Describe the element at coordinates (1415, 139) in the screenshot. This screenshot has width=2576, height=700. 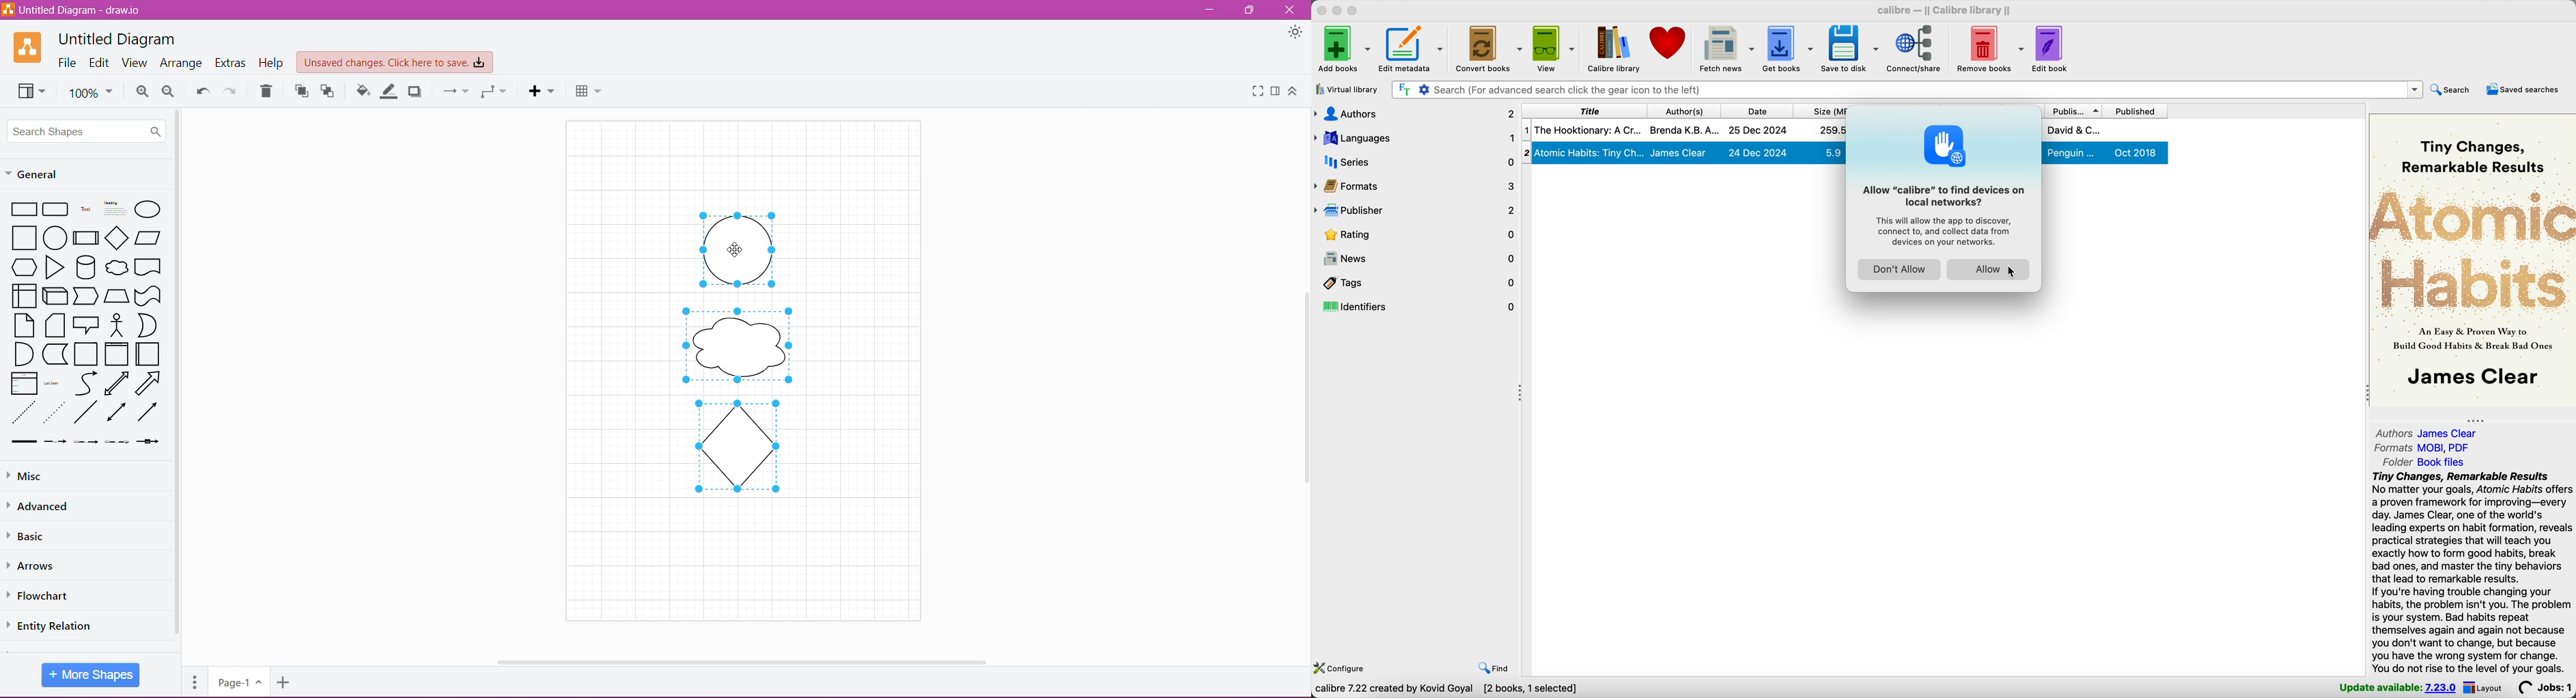
I see `languages` at that location.